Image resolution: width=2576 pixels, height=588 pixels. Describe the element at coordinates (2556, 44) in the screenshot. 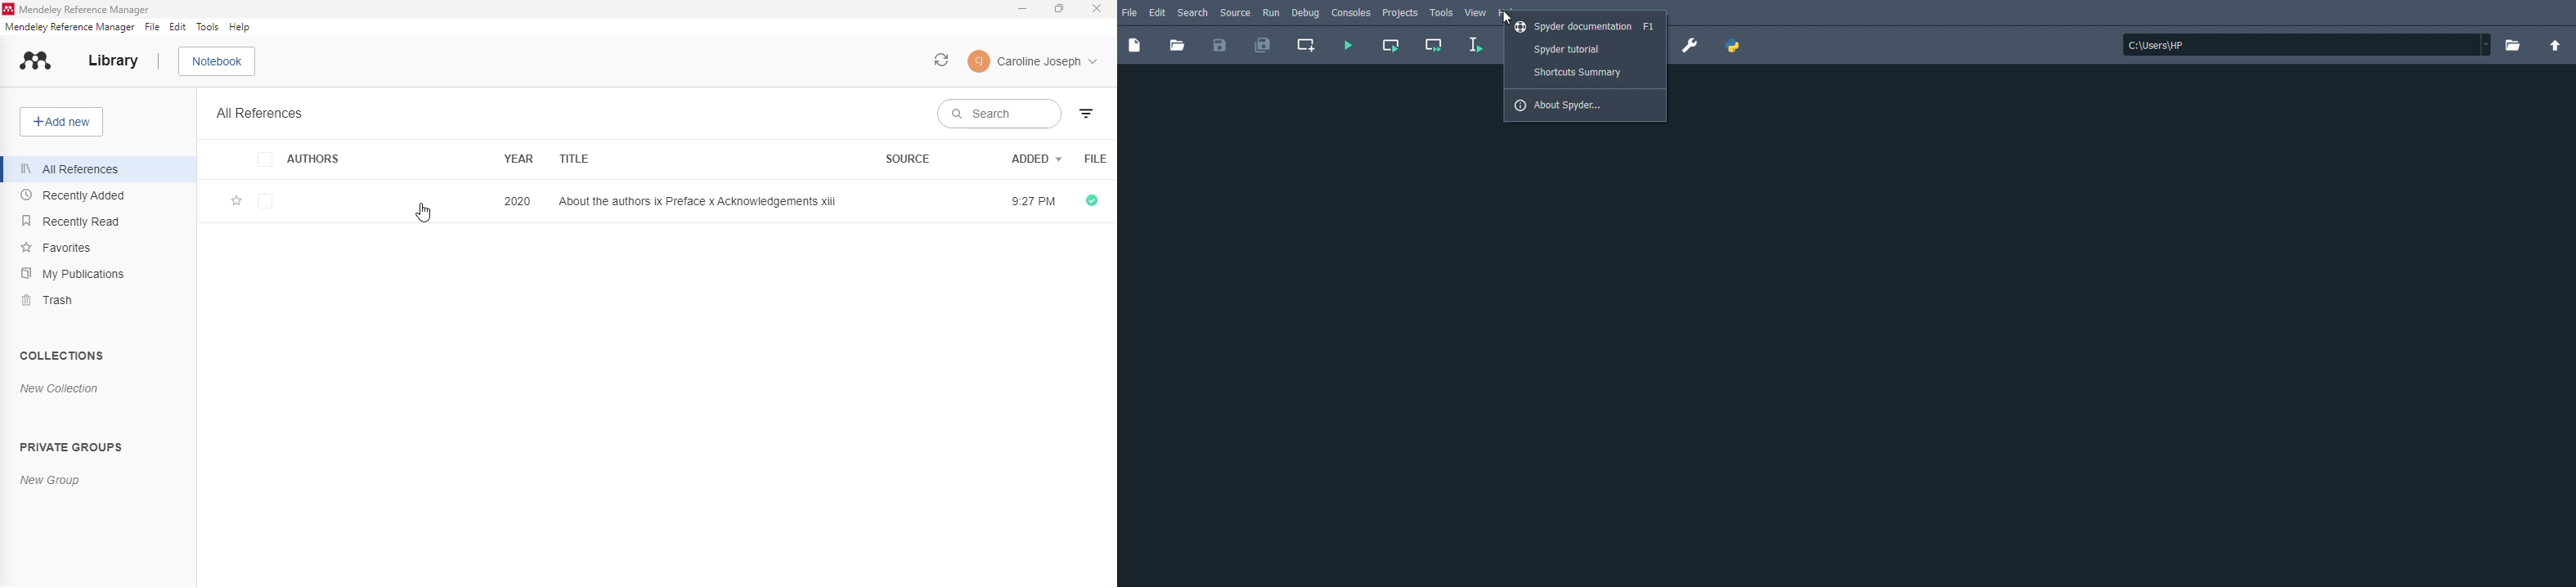

I see `Change to parent directory` at that location.